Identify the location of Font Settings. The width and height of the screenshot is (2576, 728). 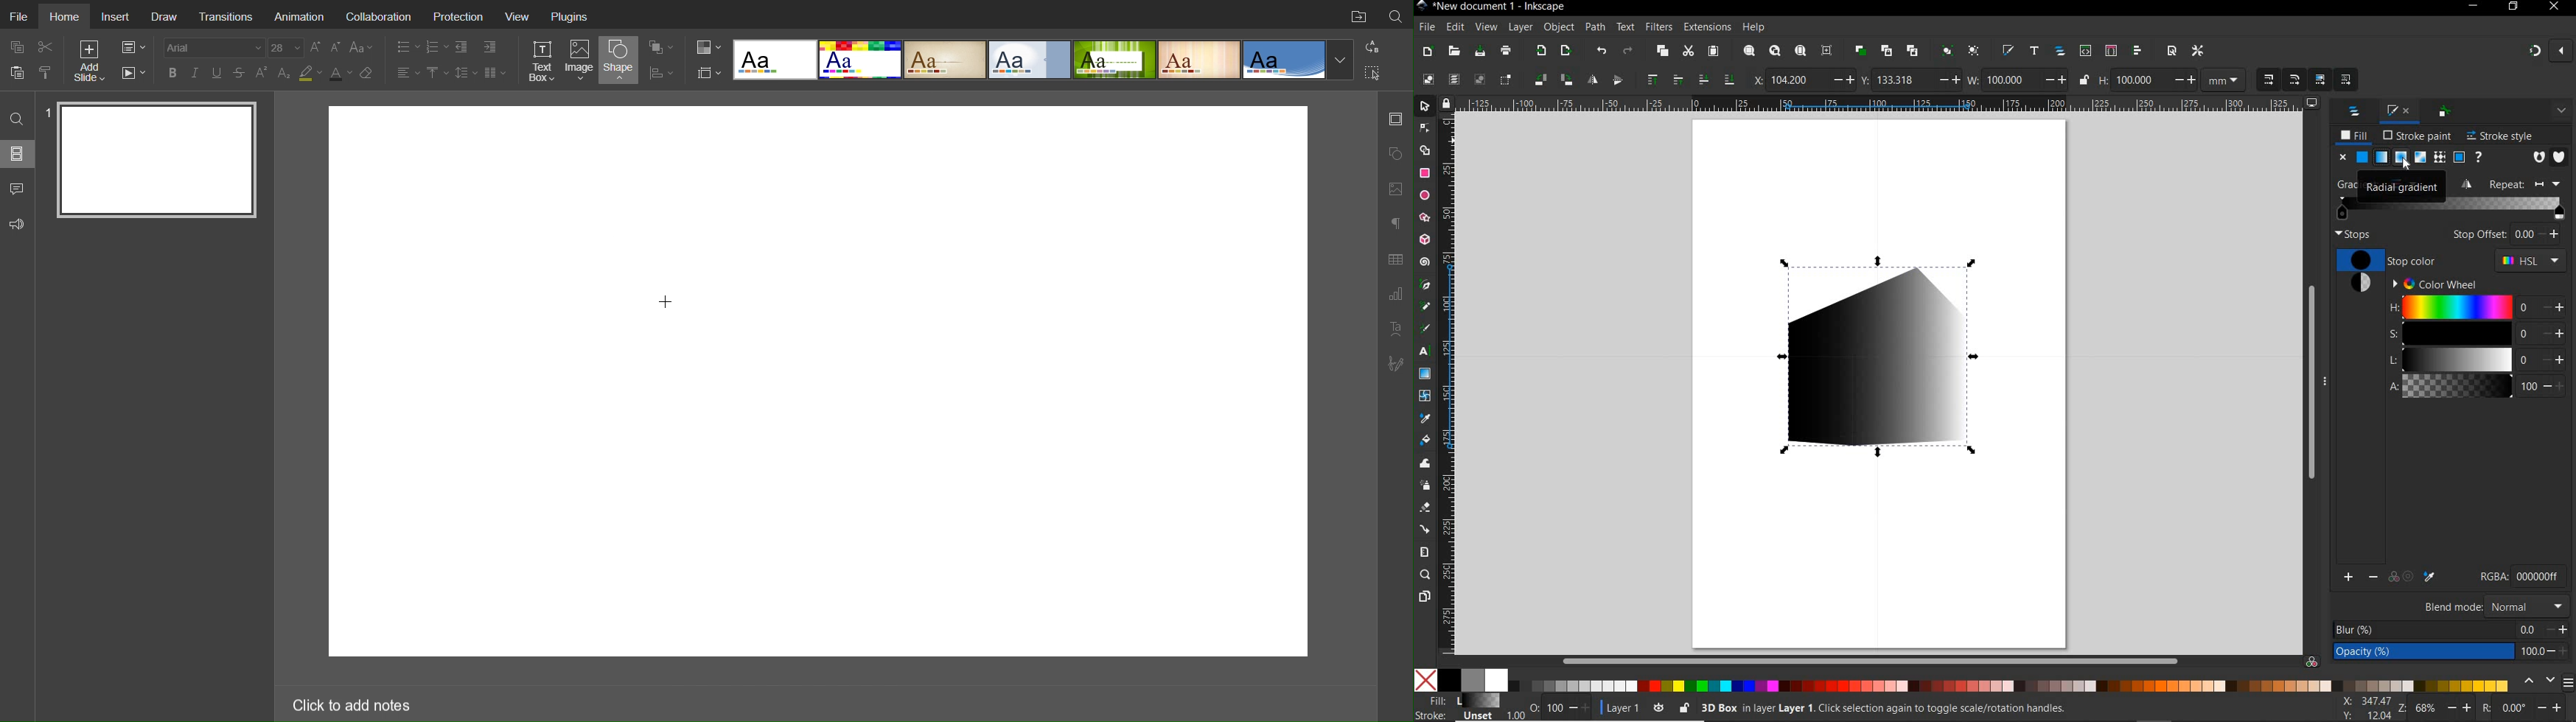
(231, 47).